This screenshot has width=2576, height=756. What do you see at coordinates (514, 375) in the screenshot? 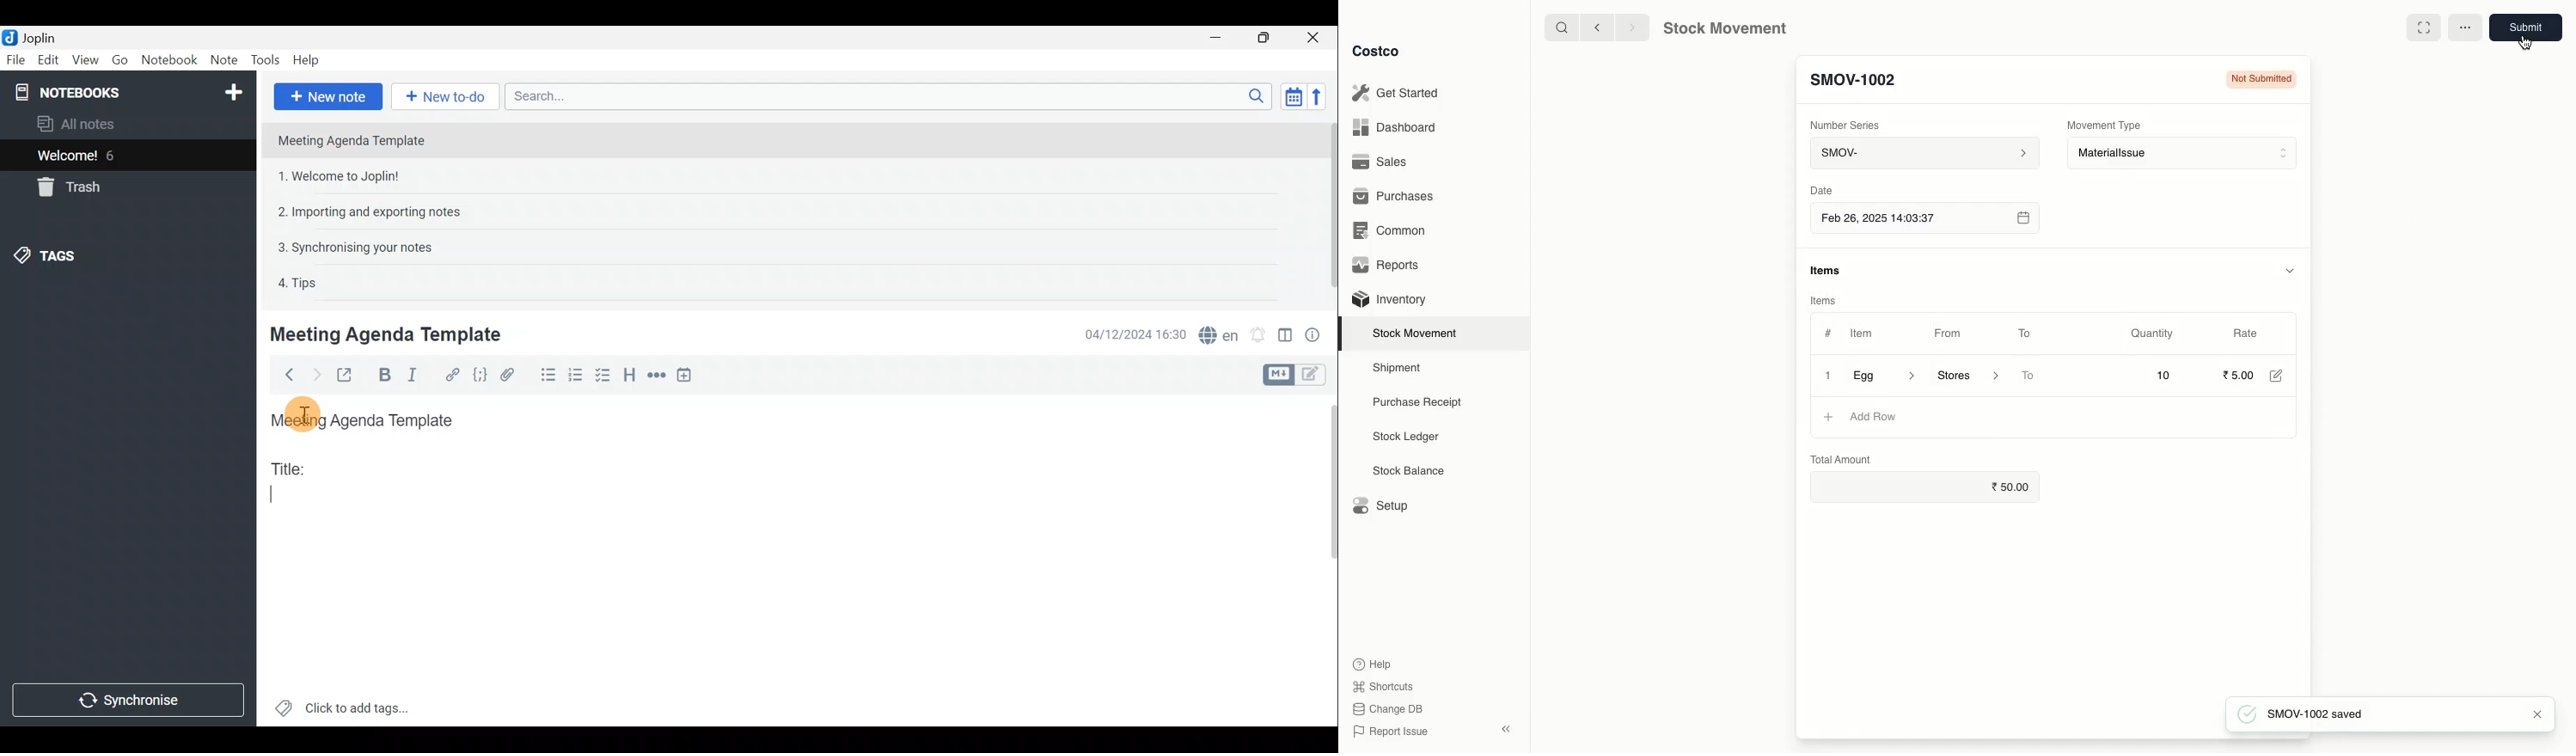
I see `Attach file` at bounding box center [514, 375].